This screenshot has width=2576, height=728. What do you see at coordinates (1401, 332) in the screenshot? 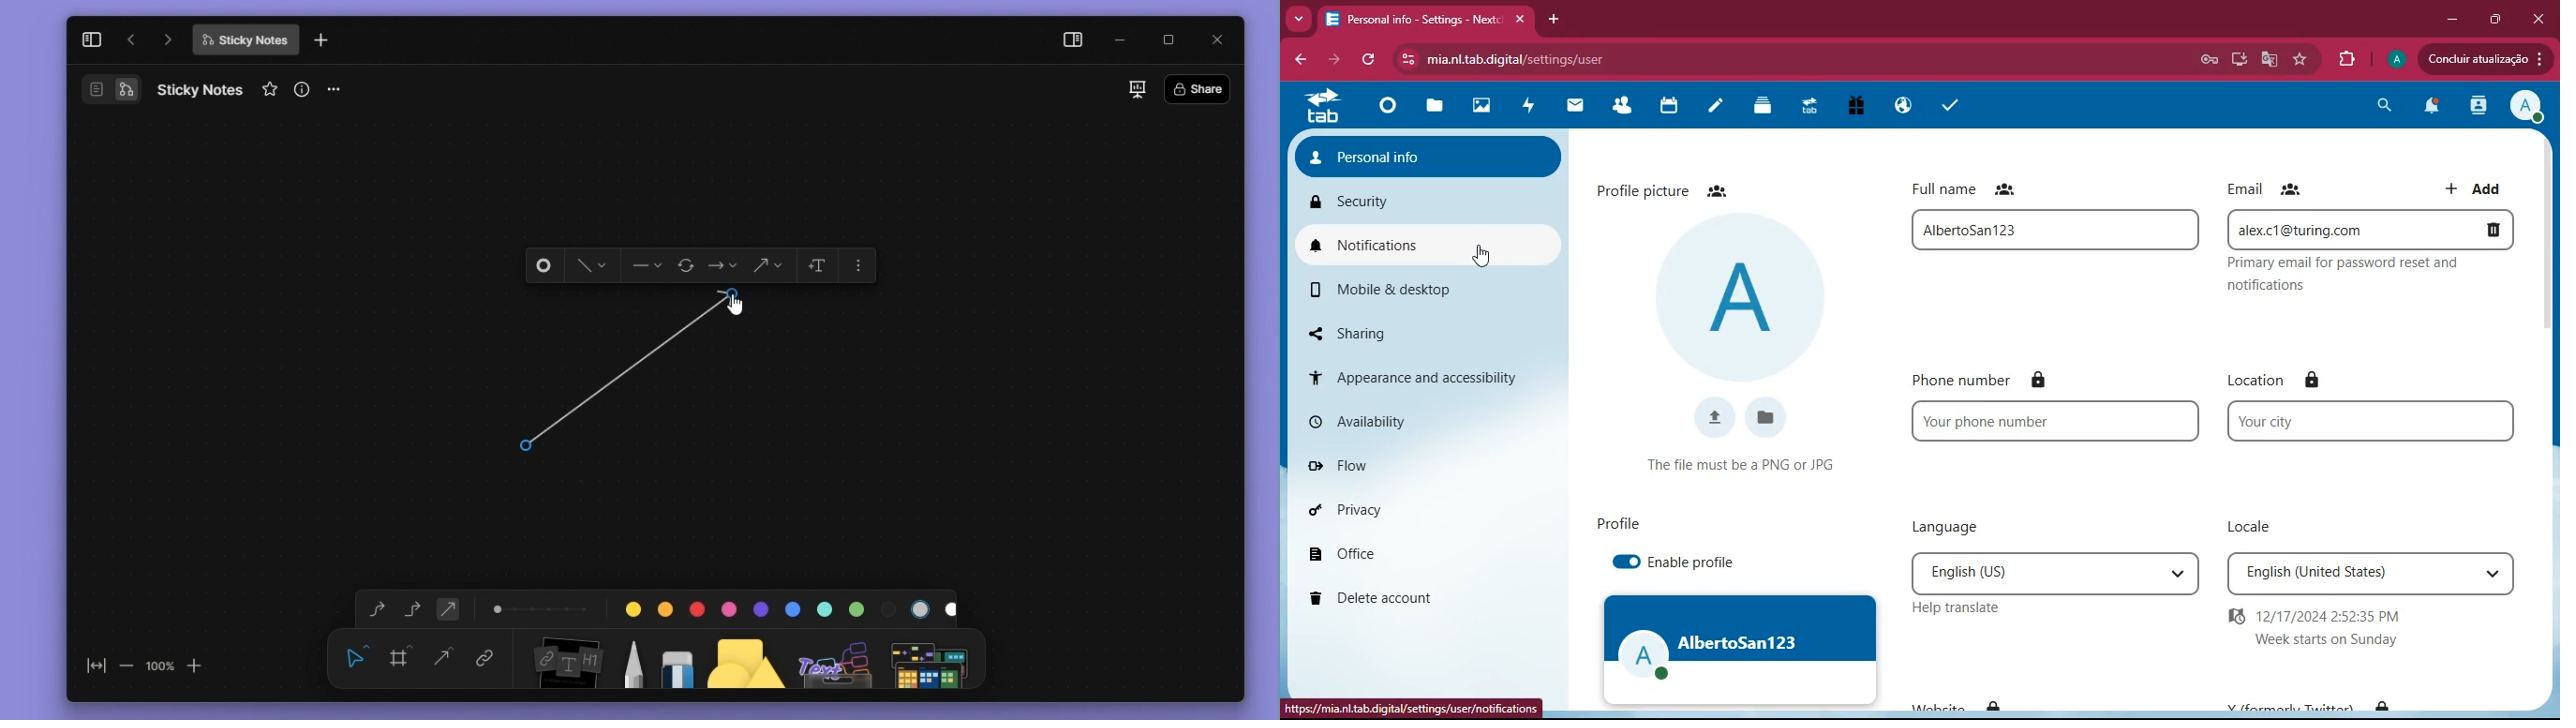
I see `sharing` at bounding box center [1401, 332].